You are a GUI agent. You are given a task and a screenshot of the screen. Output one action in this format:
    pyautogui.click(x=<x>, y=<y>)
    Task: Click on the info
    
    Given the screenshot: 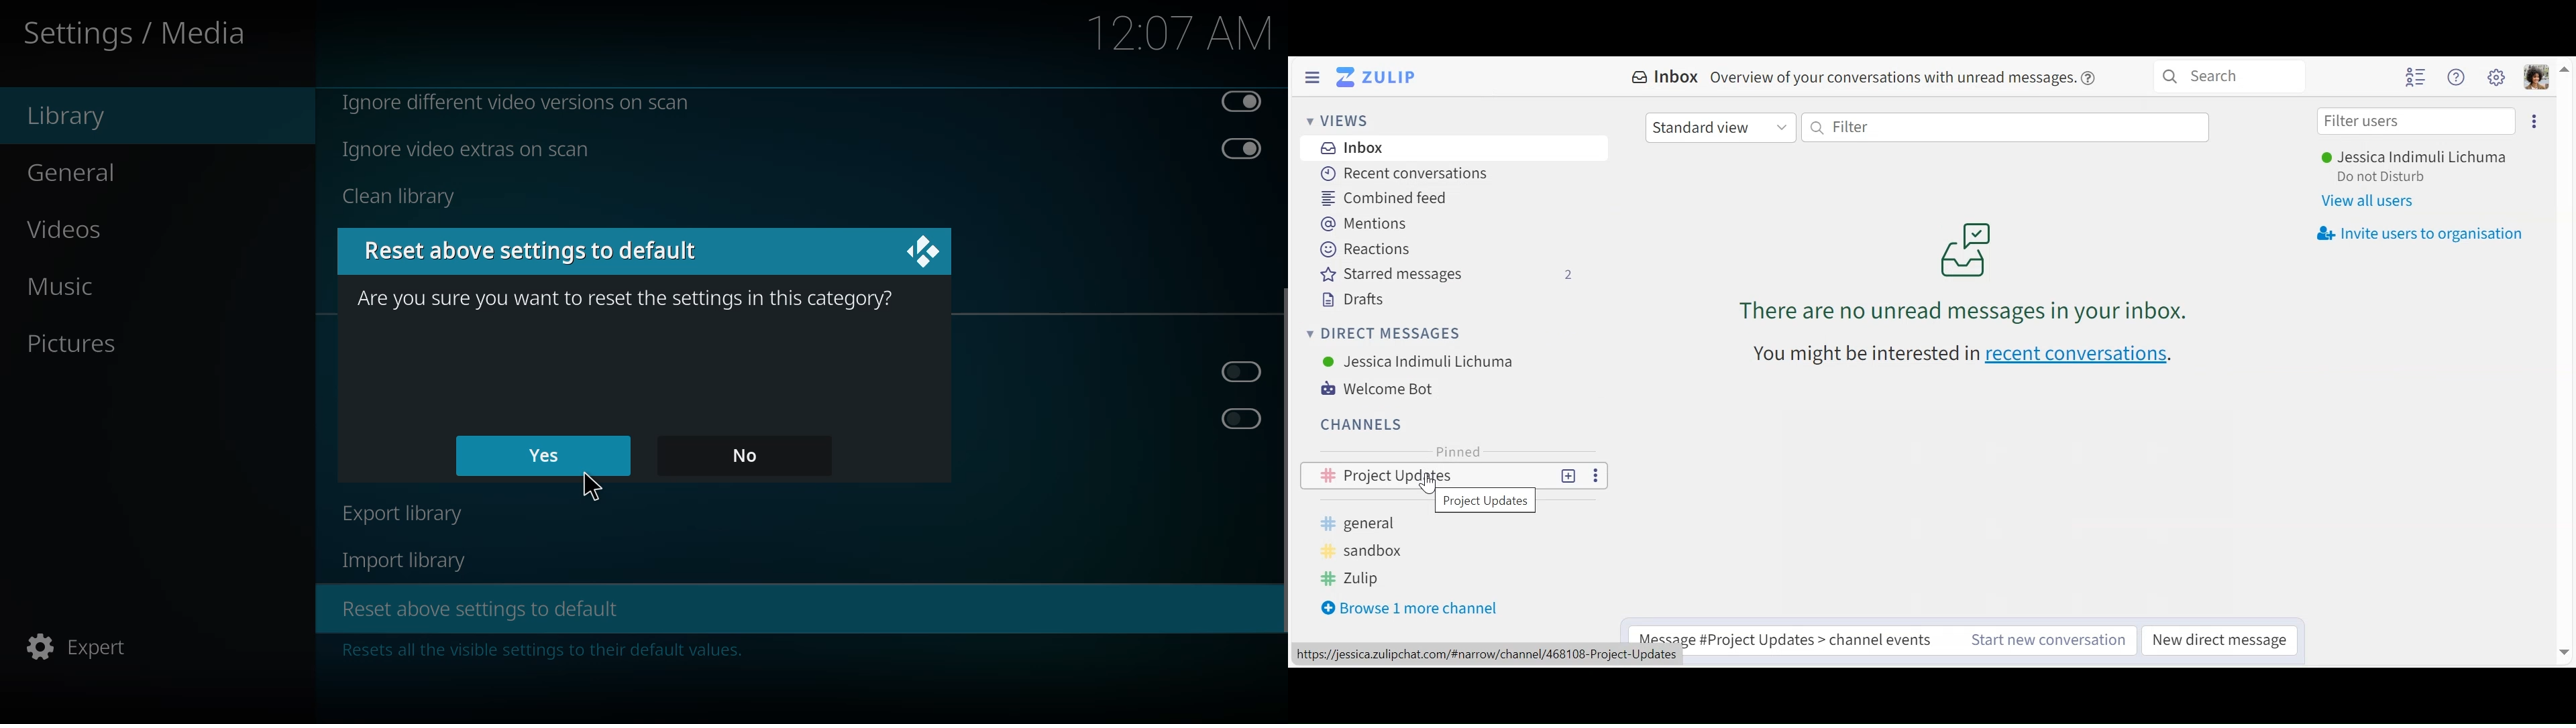 What is the action you would take?
    pyautogui.click(x=536, y=651)
    